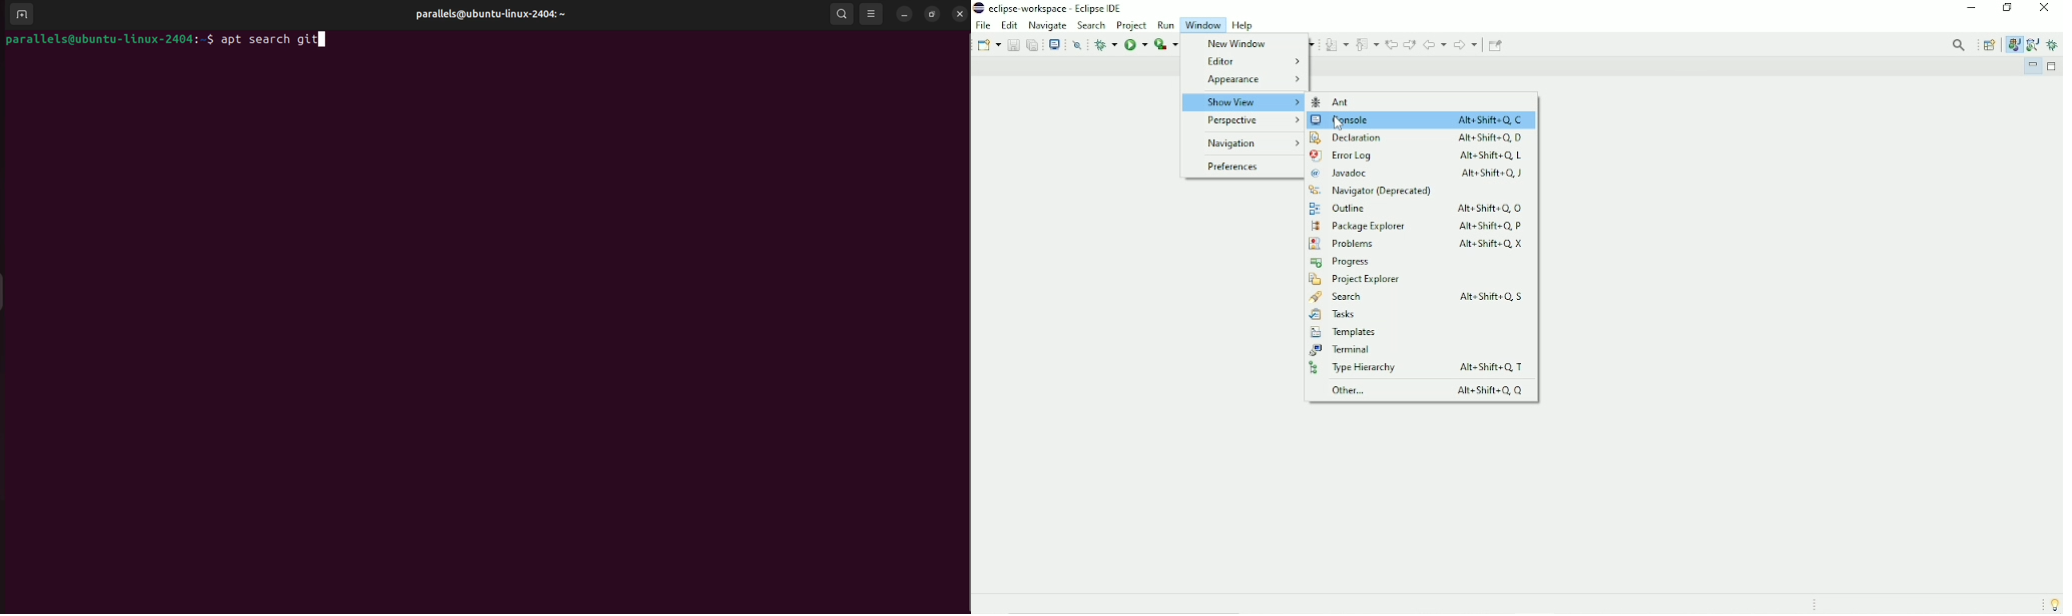 This screenshot has width=2072, height=616. Describe the element at coordinates (108, 40) in the screenshot. I see `parallels@ubuntu-linux-2404: ~$` at that location.